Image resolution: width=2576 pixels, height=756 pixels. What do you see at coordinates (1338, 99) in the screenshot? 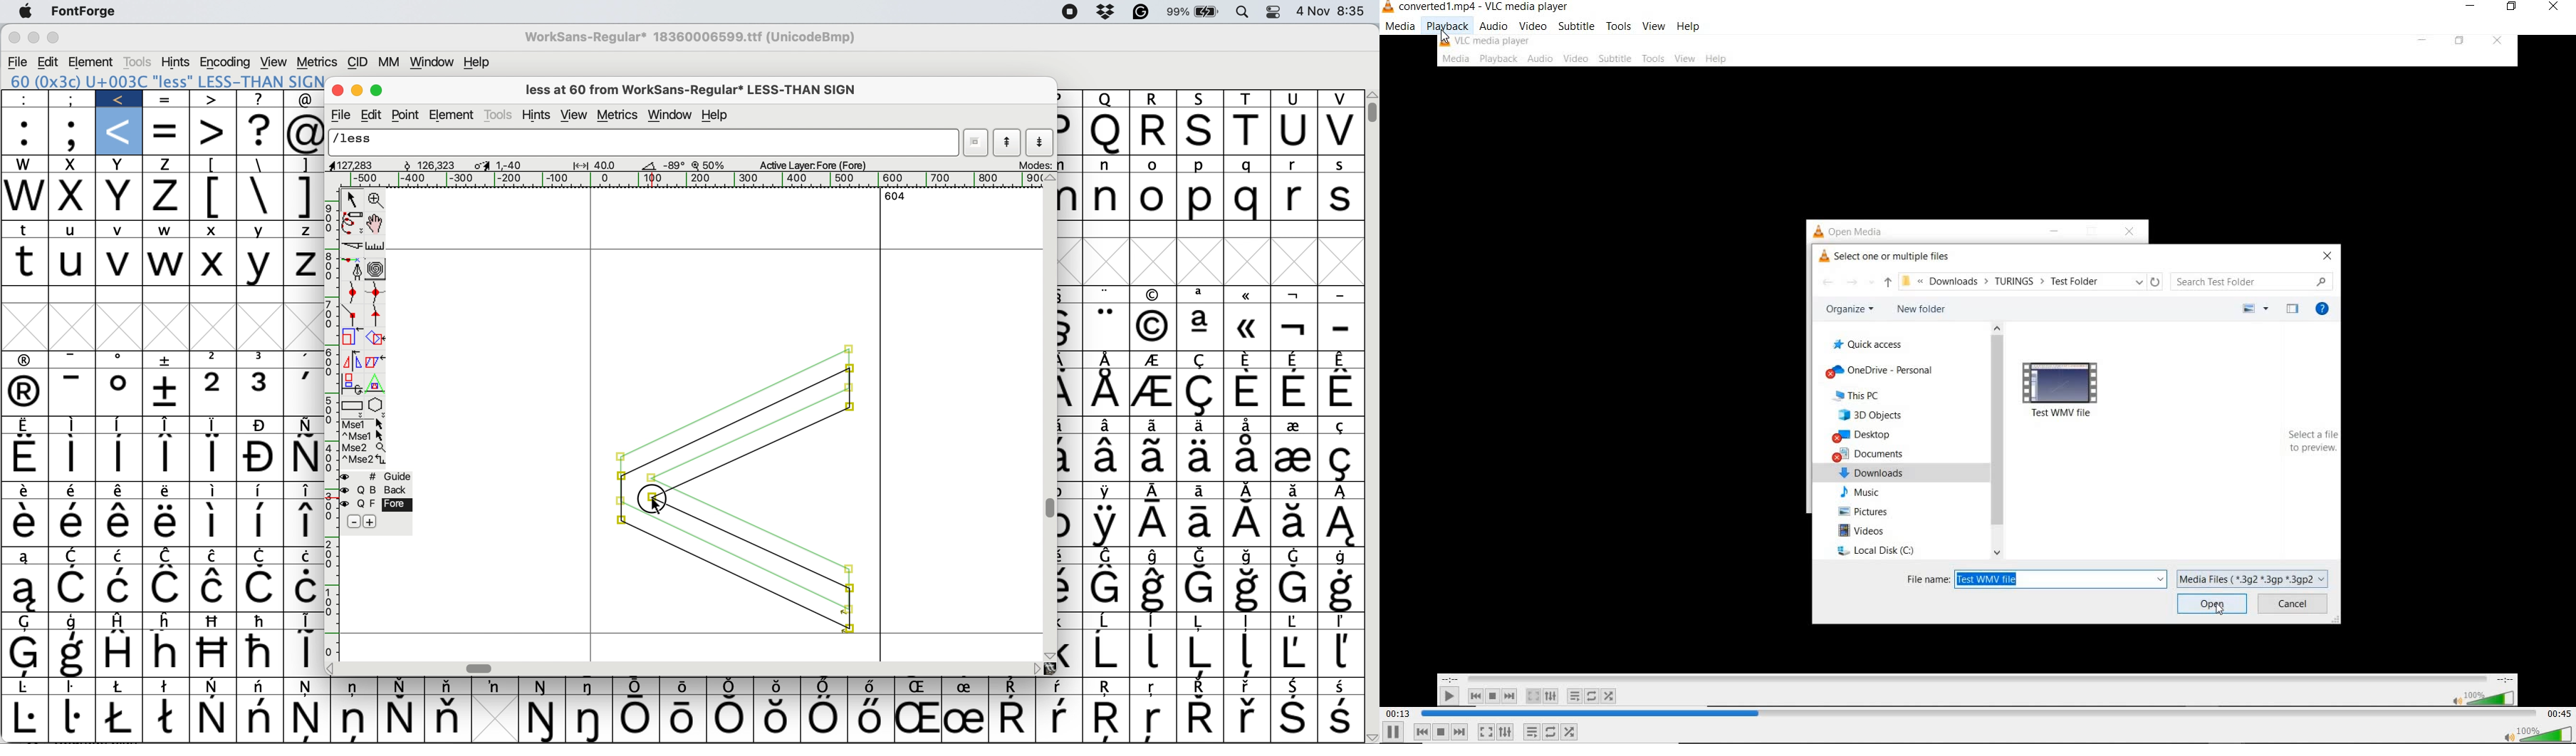
I see `v` at bounding box center [1338, 99].